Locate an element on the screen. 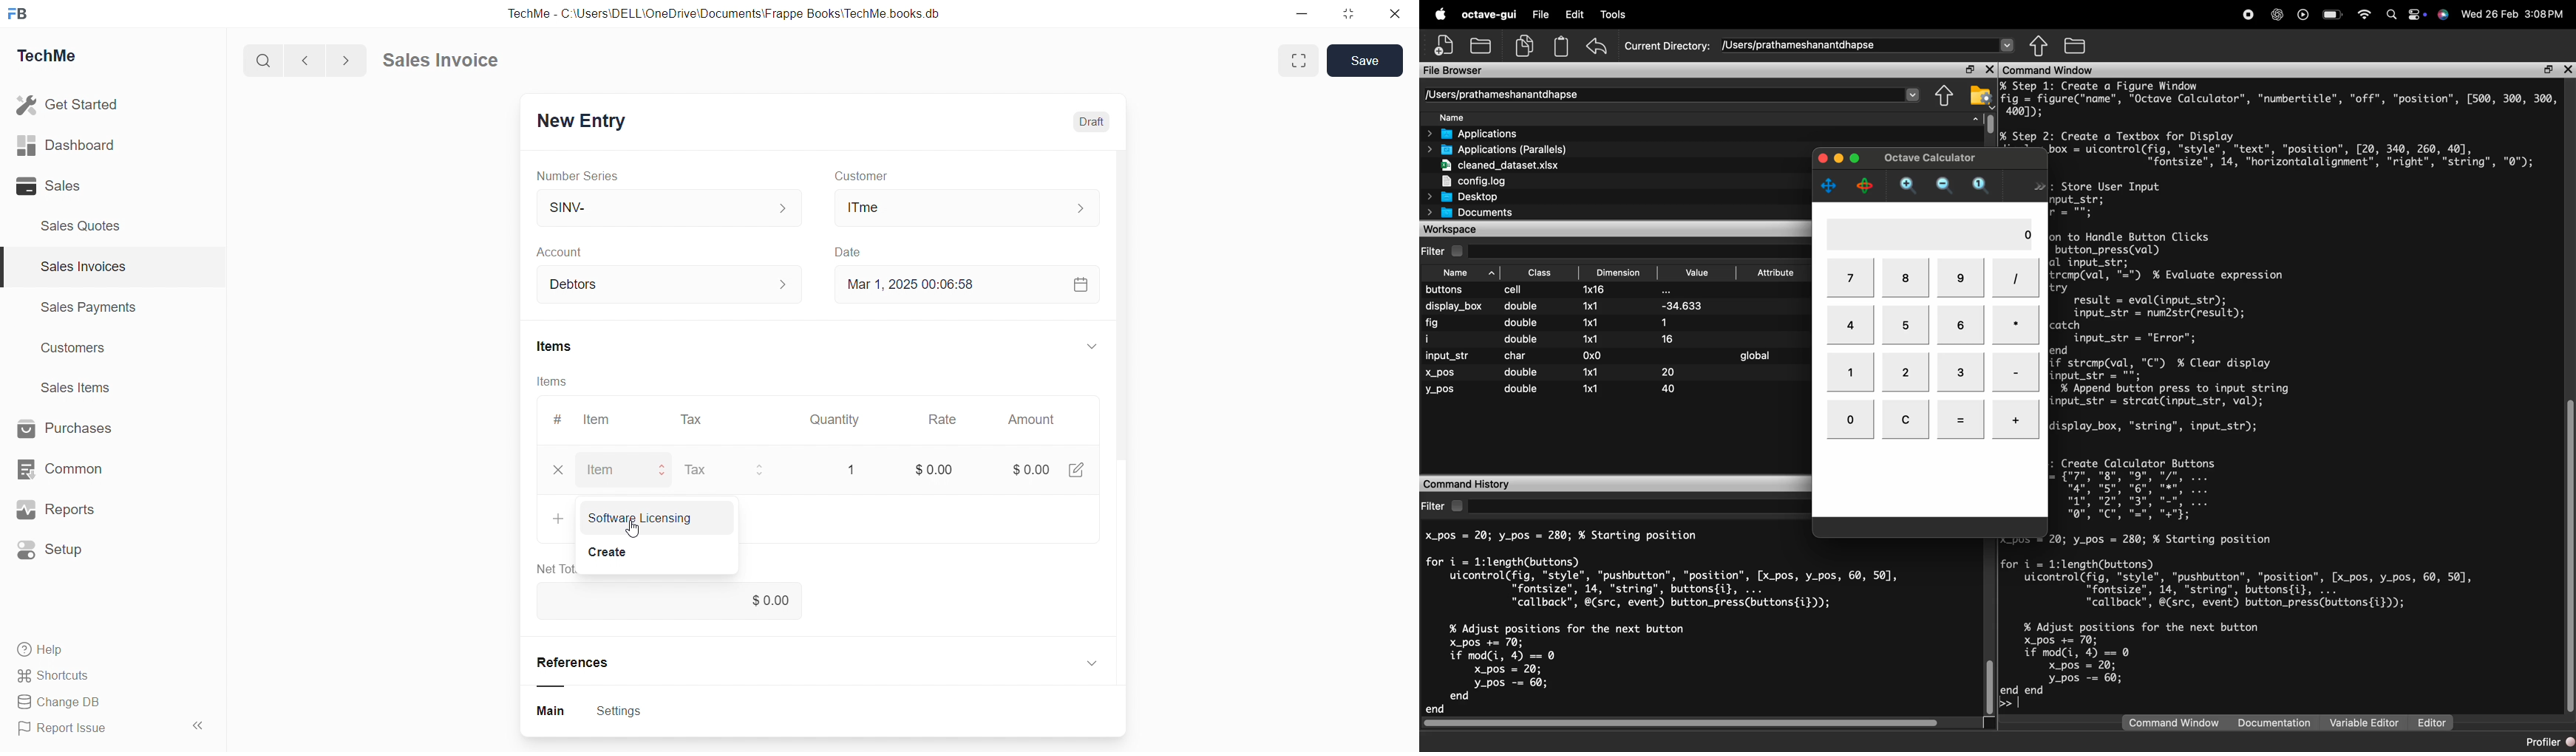 The height and width of the screenshot is (756, 2576). Calendar is located at coordinates (1079, 283).